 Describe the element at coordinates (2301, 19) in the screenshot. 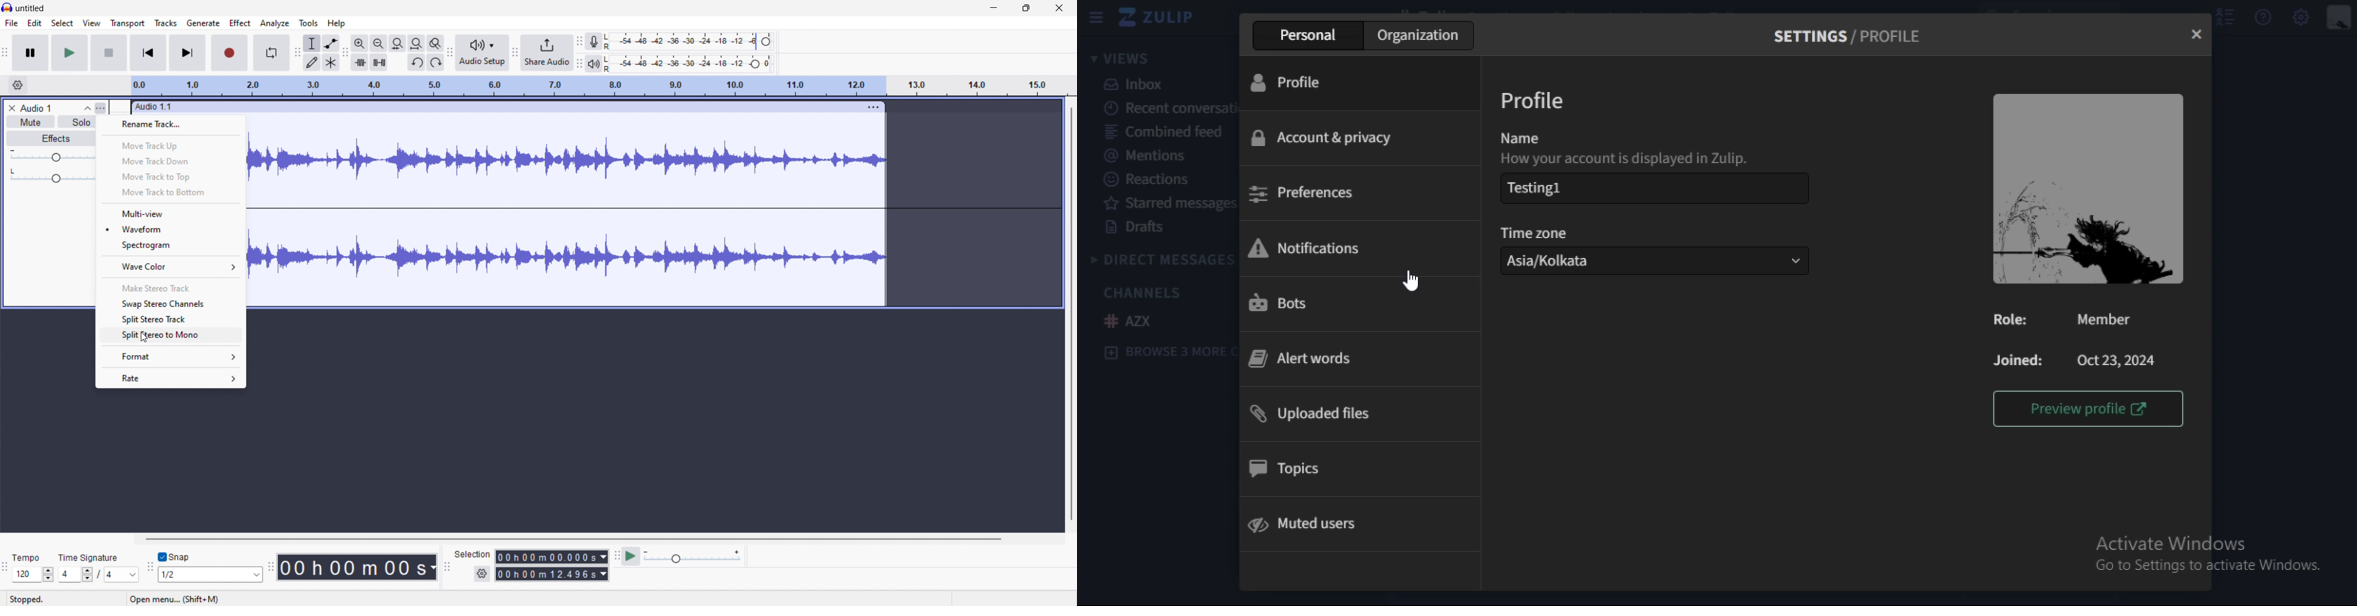

I see `main menu` at that location.